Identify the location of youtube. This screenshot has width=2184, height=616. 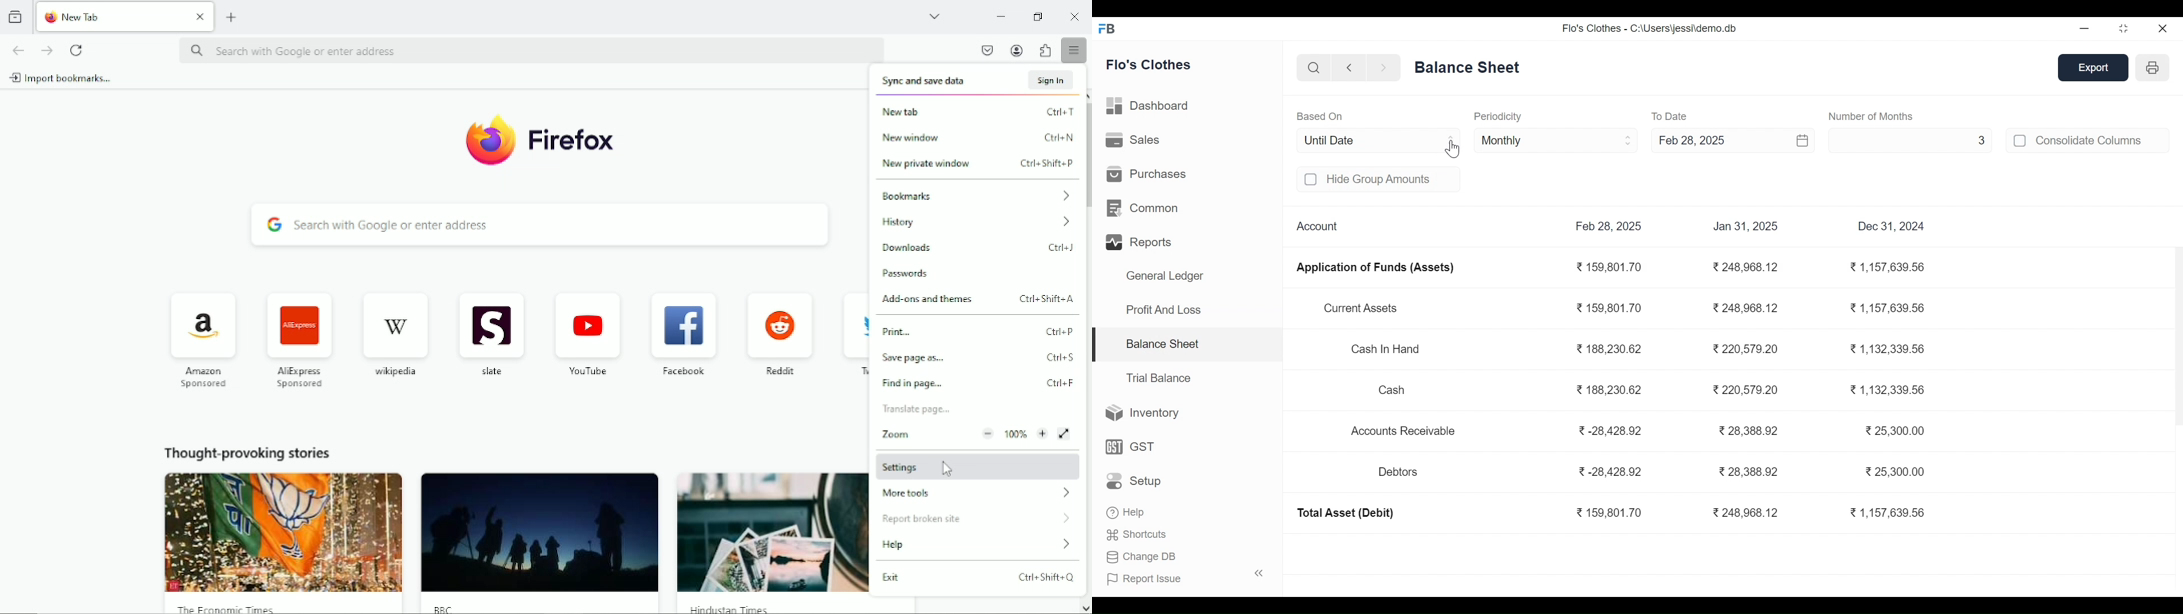
(589, 319).